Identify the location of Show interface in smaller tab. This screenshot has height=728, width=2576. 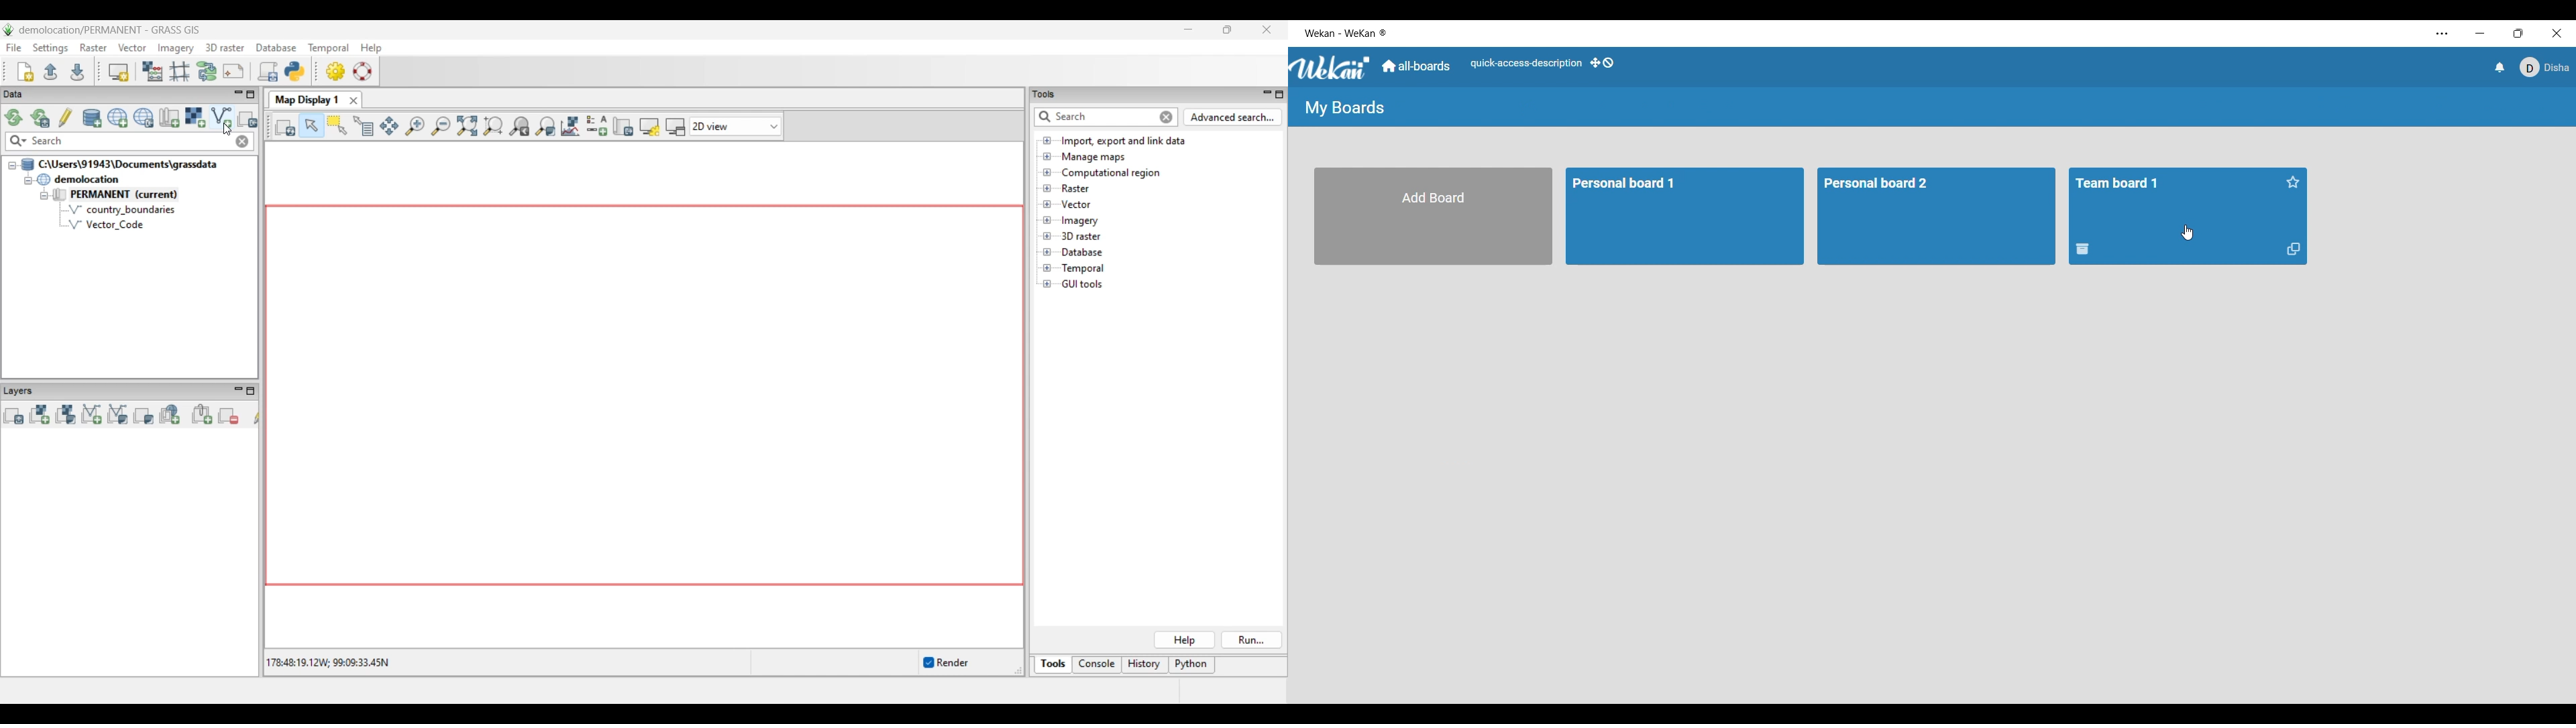
(2518, 34).